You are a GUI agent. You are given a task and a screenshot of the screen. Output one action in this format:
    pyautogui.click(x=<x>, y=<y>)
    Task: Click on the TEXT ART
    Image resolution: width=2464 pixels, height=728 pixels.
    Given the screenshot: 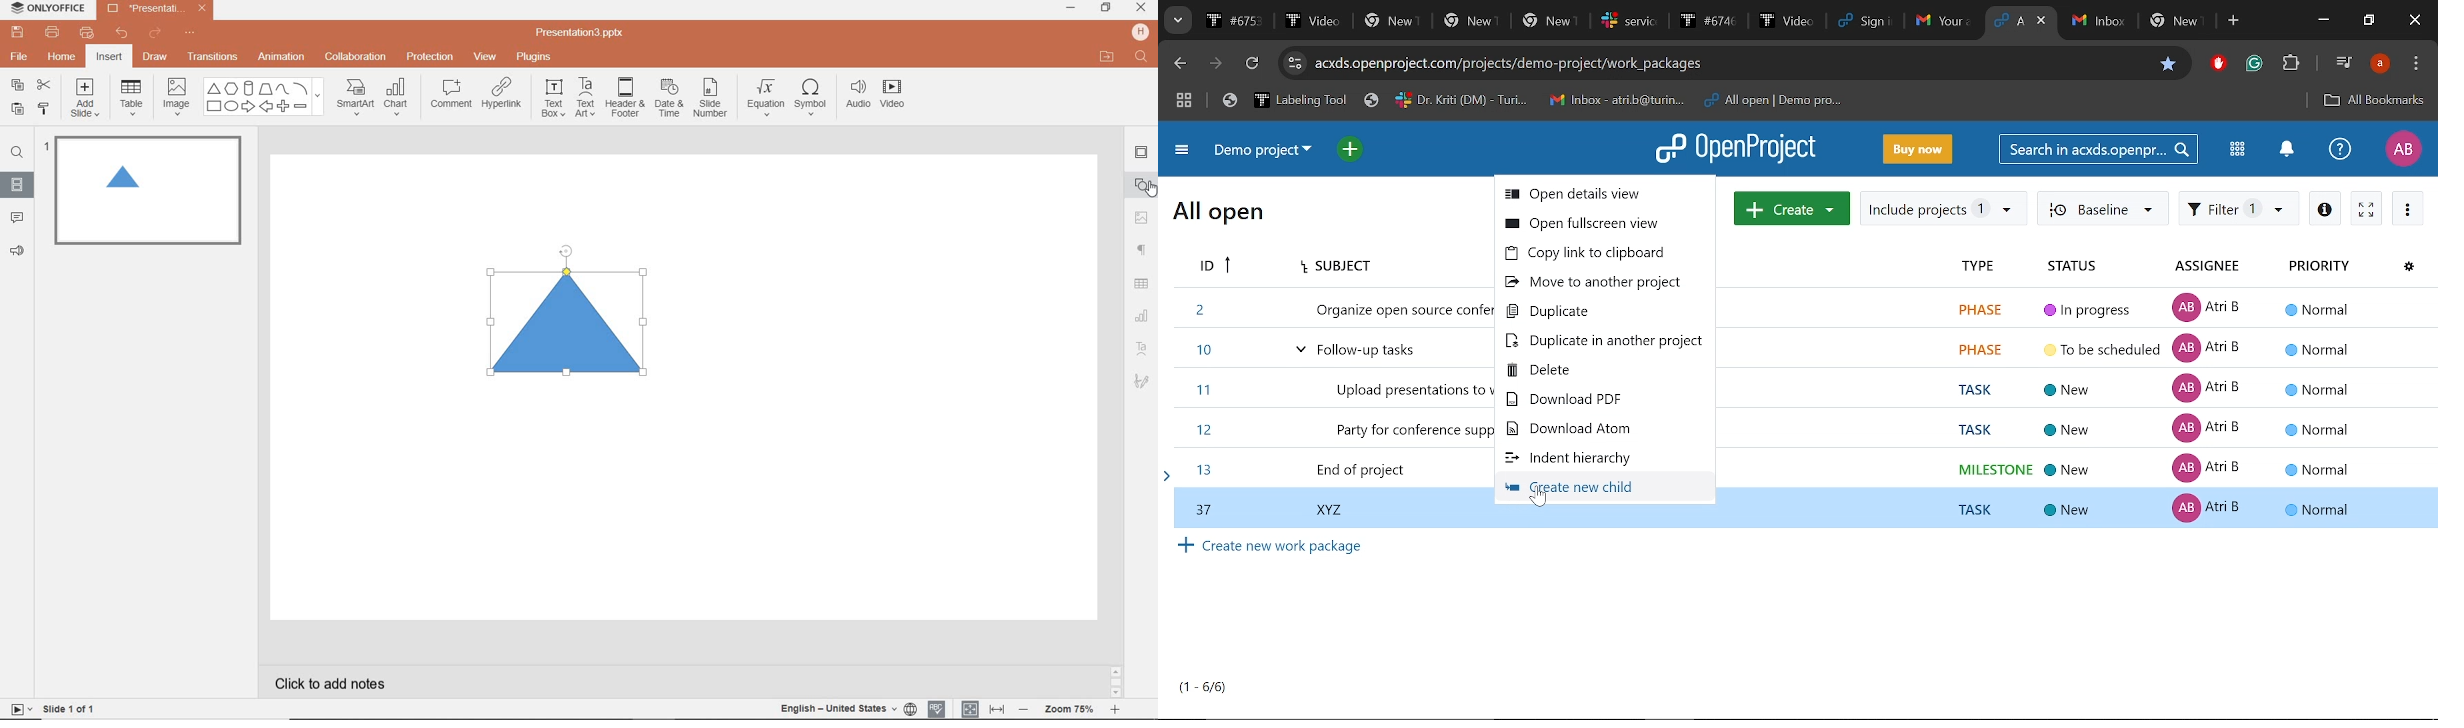 What is the action you would take?
    pyautogui.click(x=584, y=99)
    